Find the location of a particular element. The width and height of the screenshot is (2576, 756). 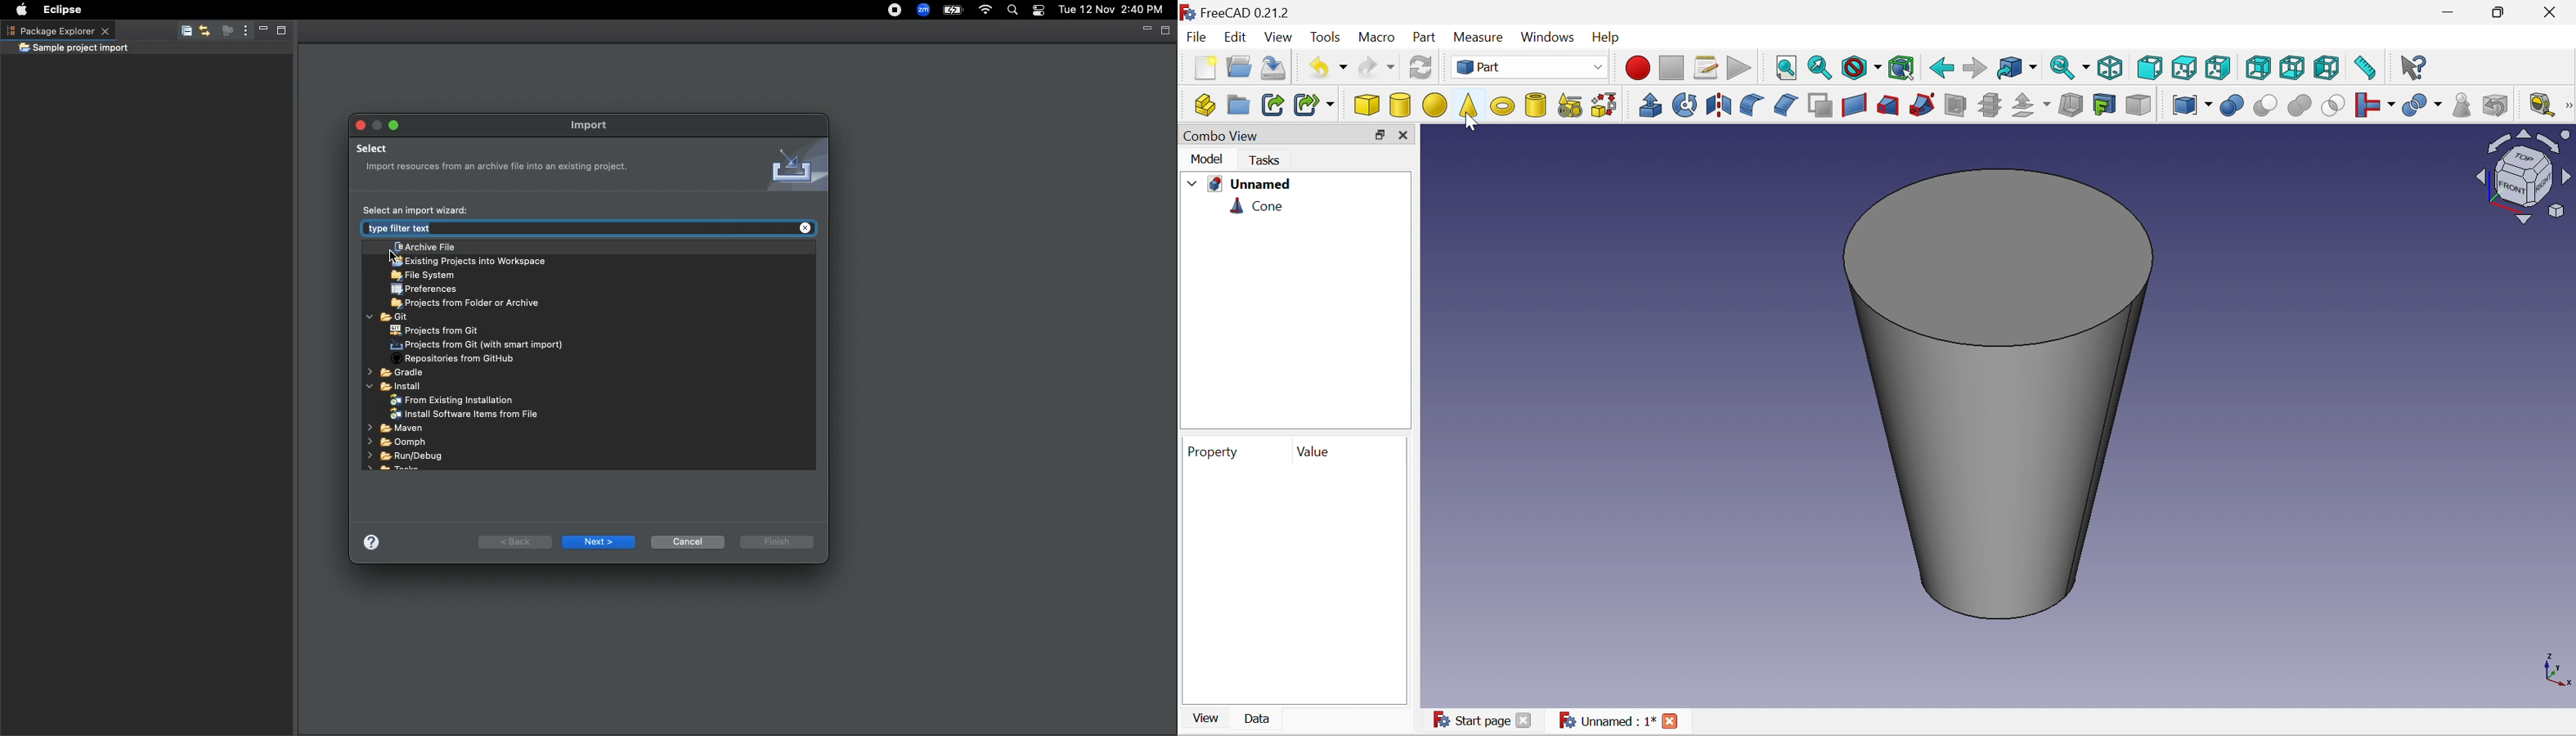

Make sub-link is located at coordinates (1312, 105).